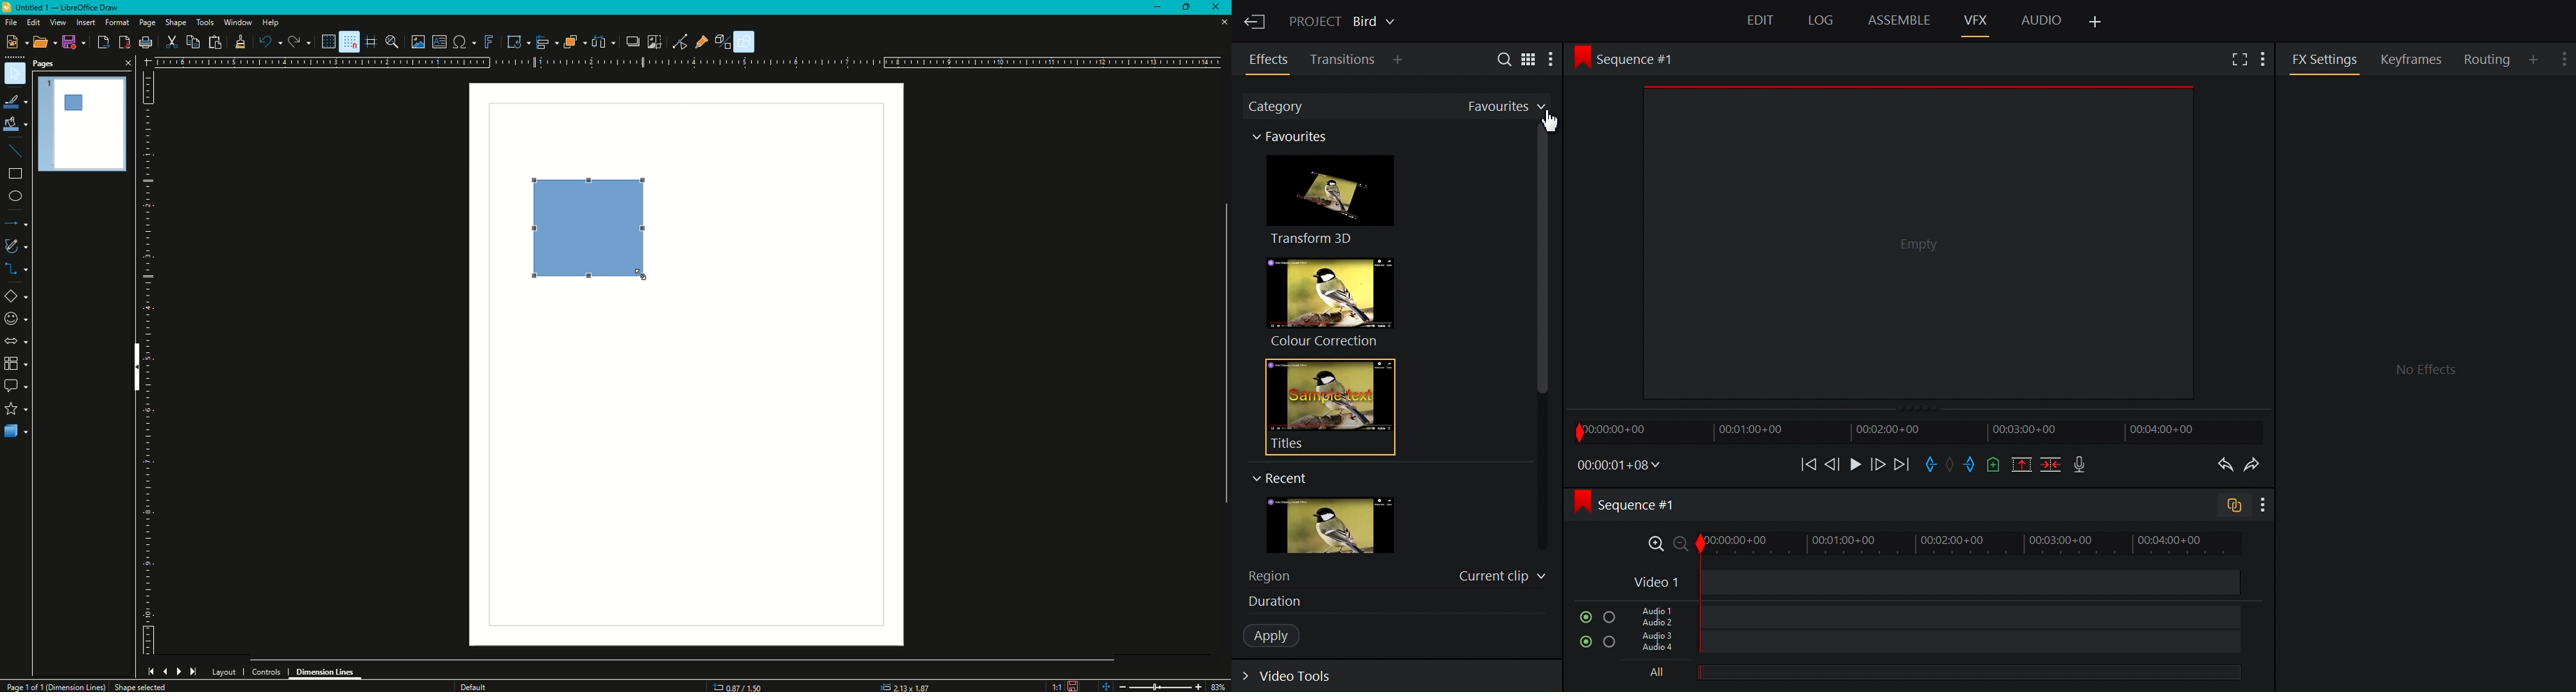  Describe the element at coordinates (16, 433) in the screenshot. I see `3D Objects` at that location.